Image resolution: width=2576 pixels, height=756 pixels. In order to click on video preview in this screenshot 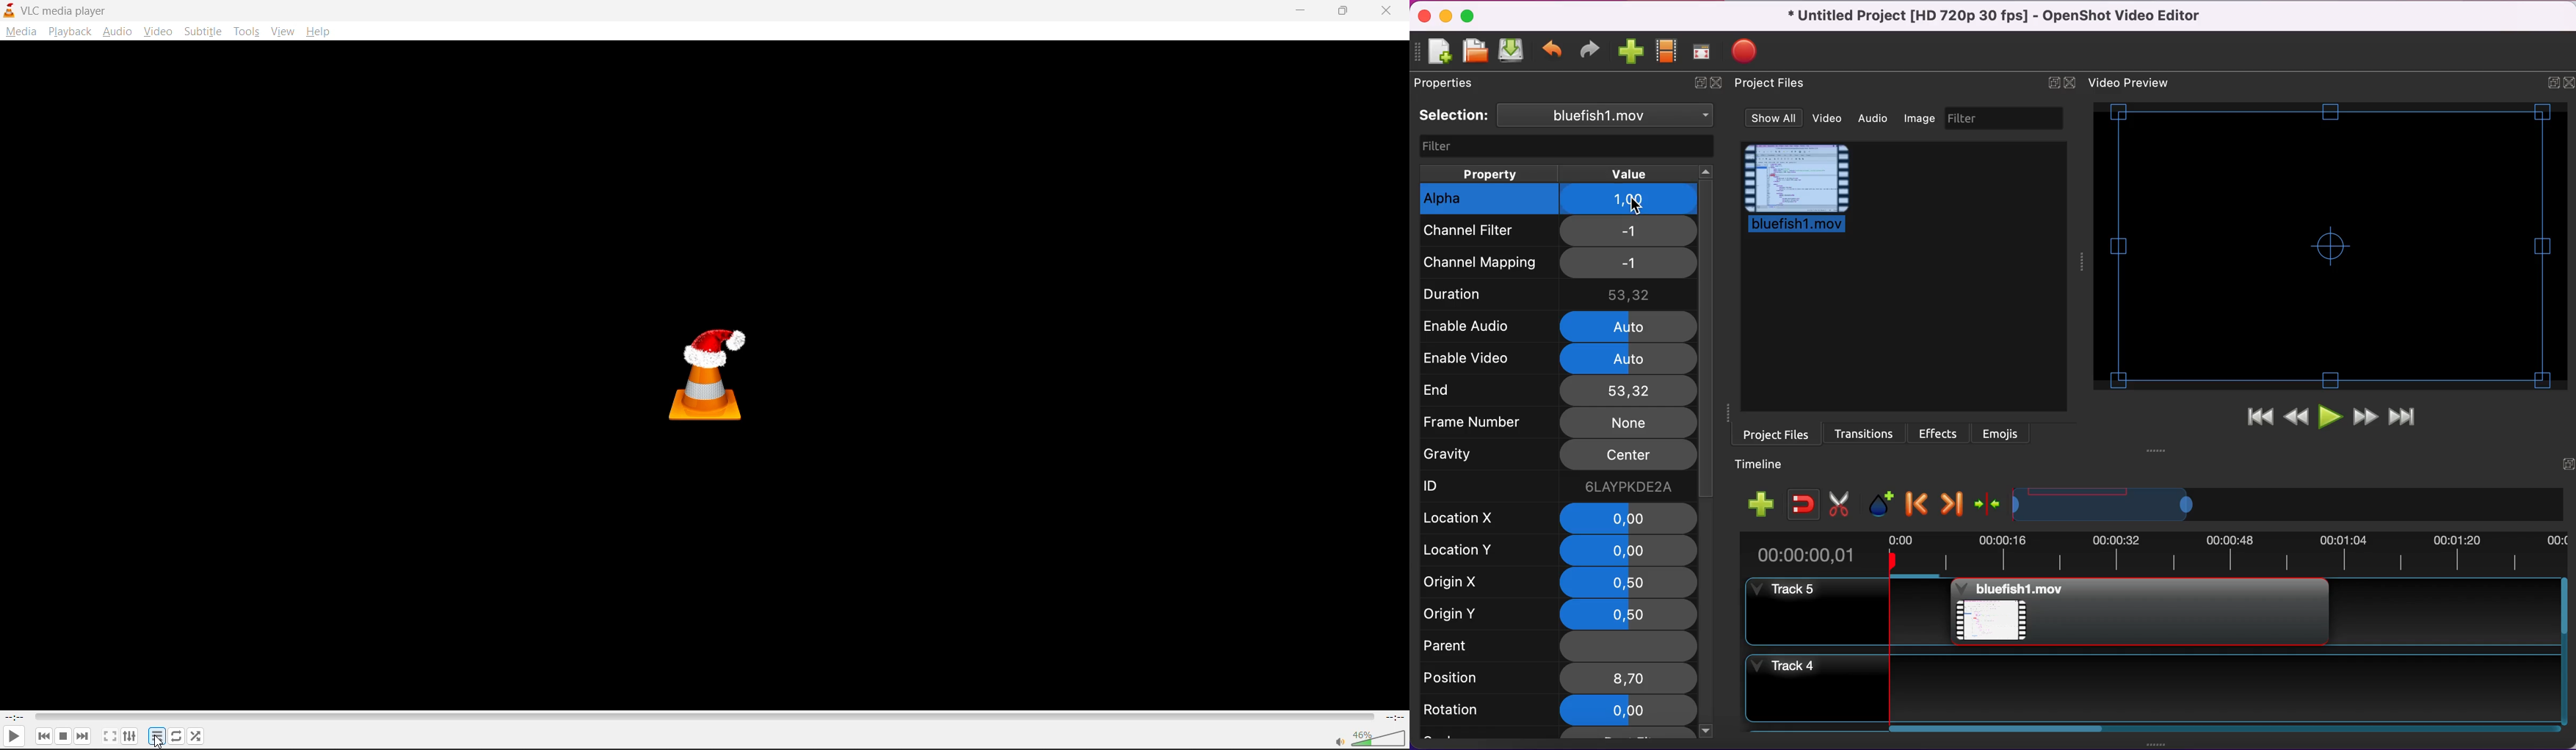, I will do `click(2137, 84)`.